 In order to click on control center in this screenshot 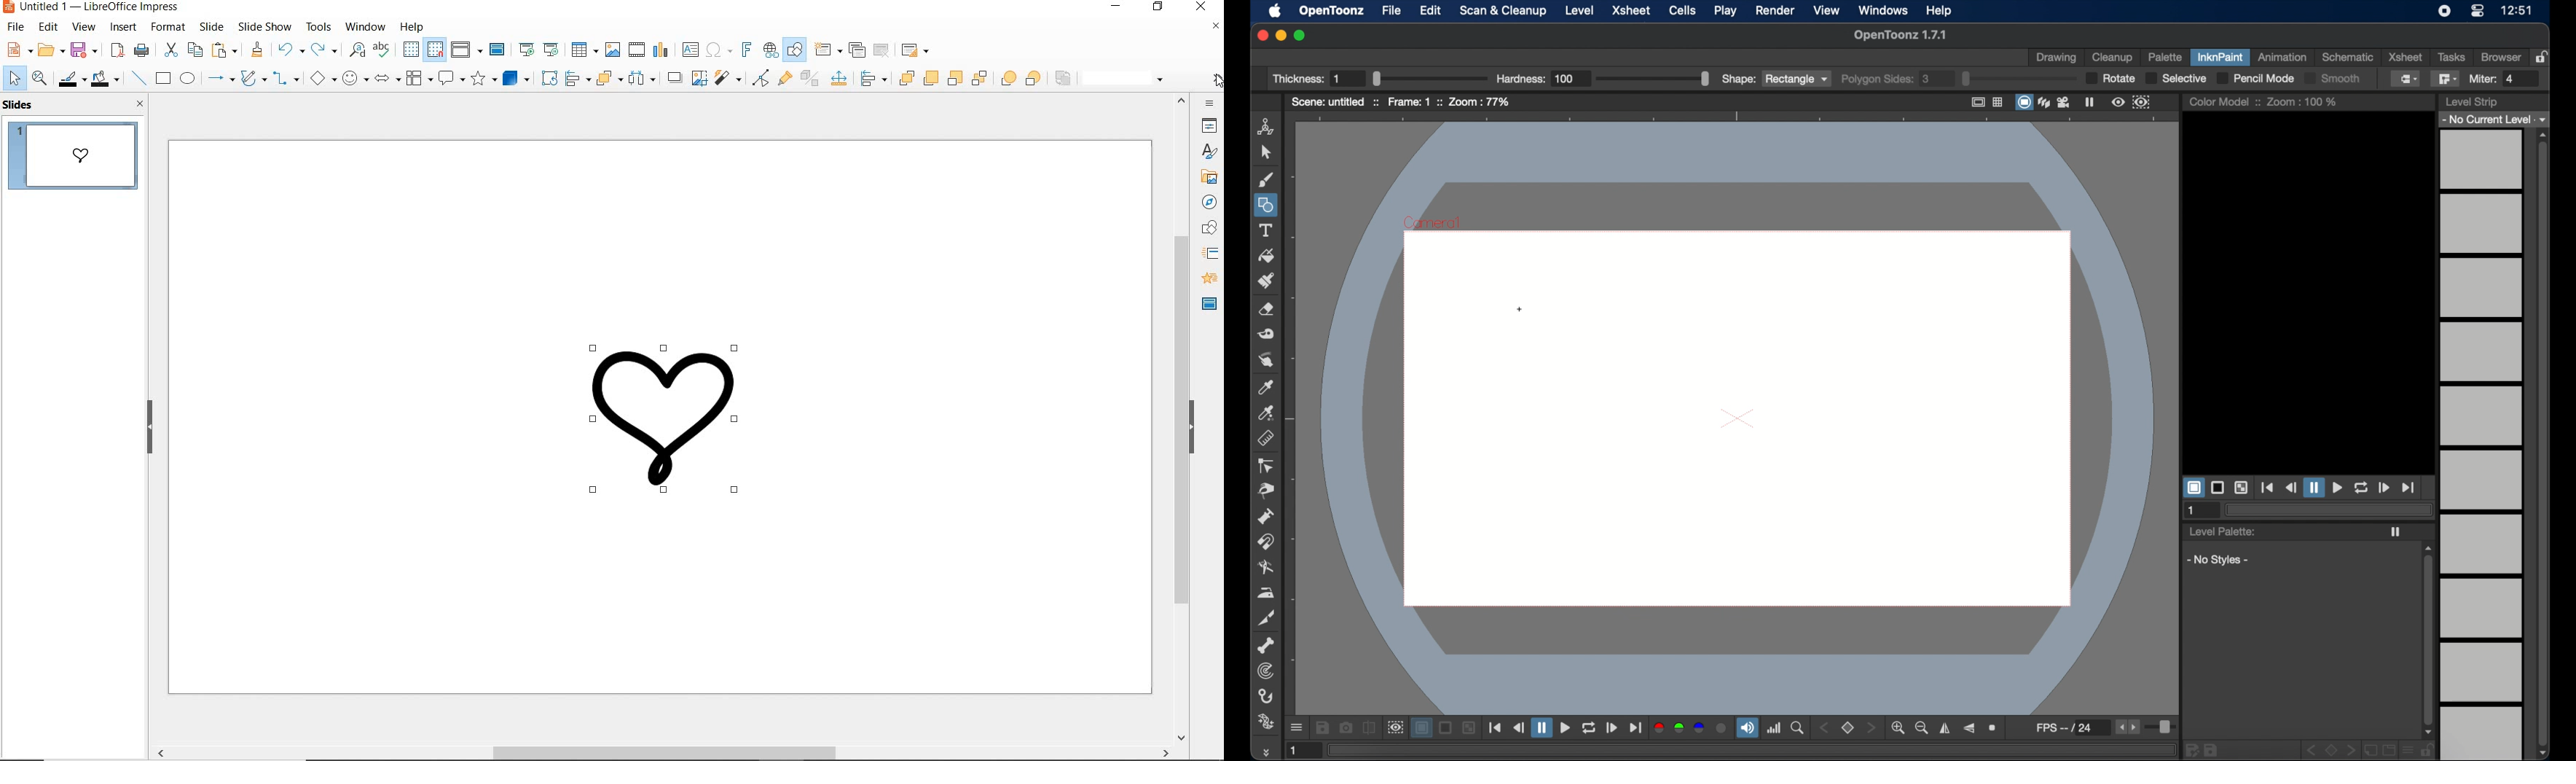, I will do `click(2477, 11)`.